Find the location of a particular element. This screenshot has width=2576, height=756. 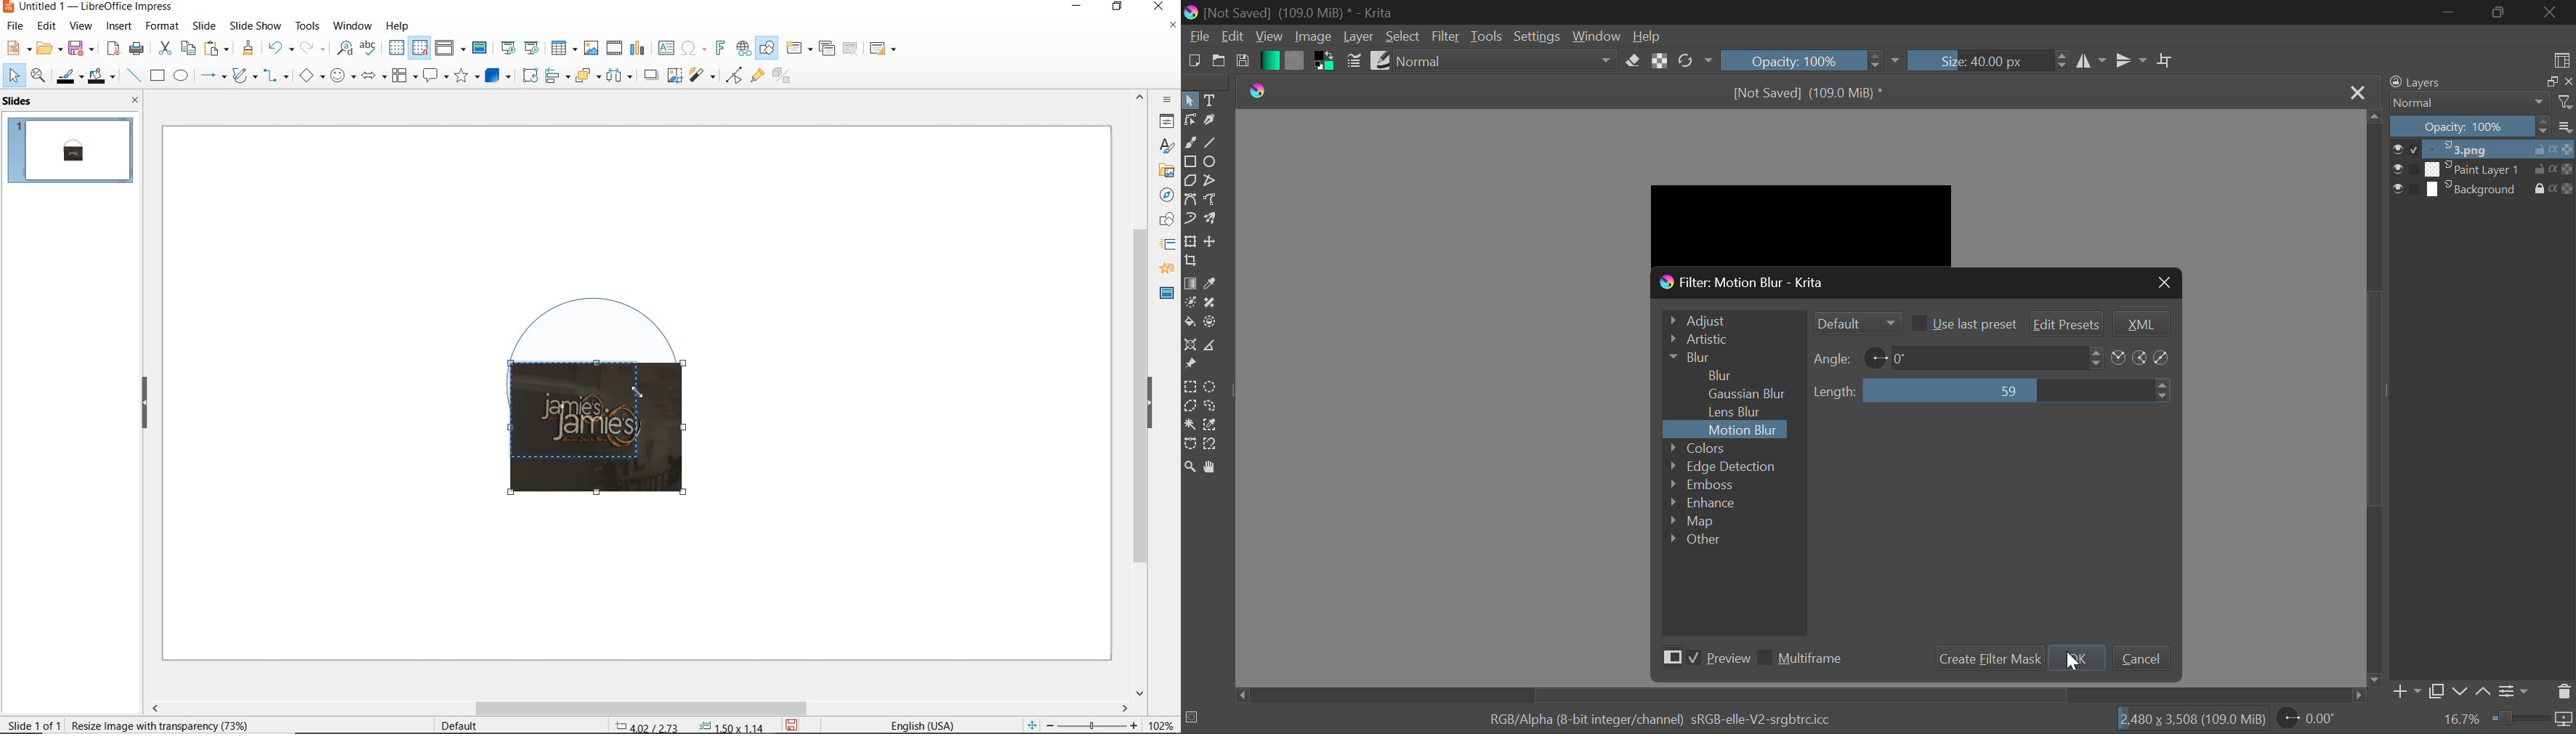

Magnetic Selection Tool is located at coordinates (1211, 447).